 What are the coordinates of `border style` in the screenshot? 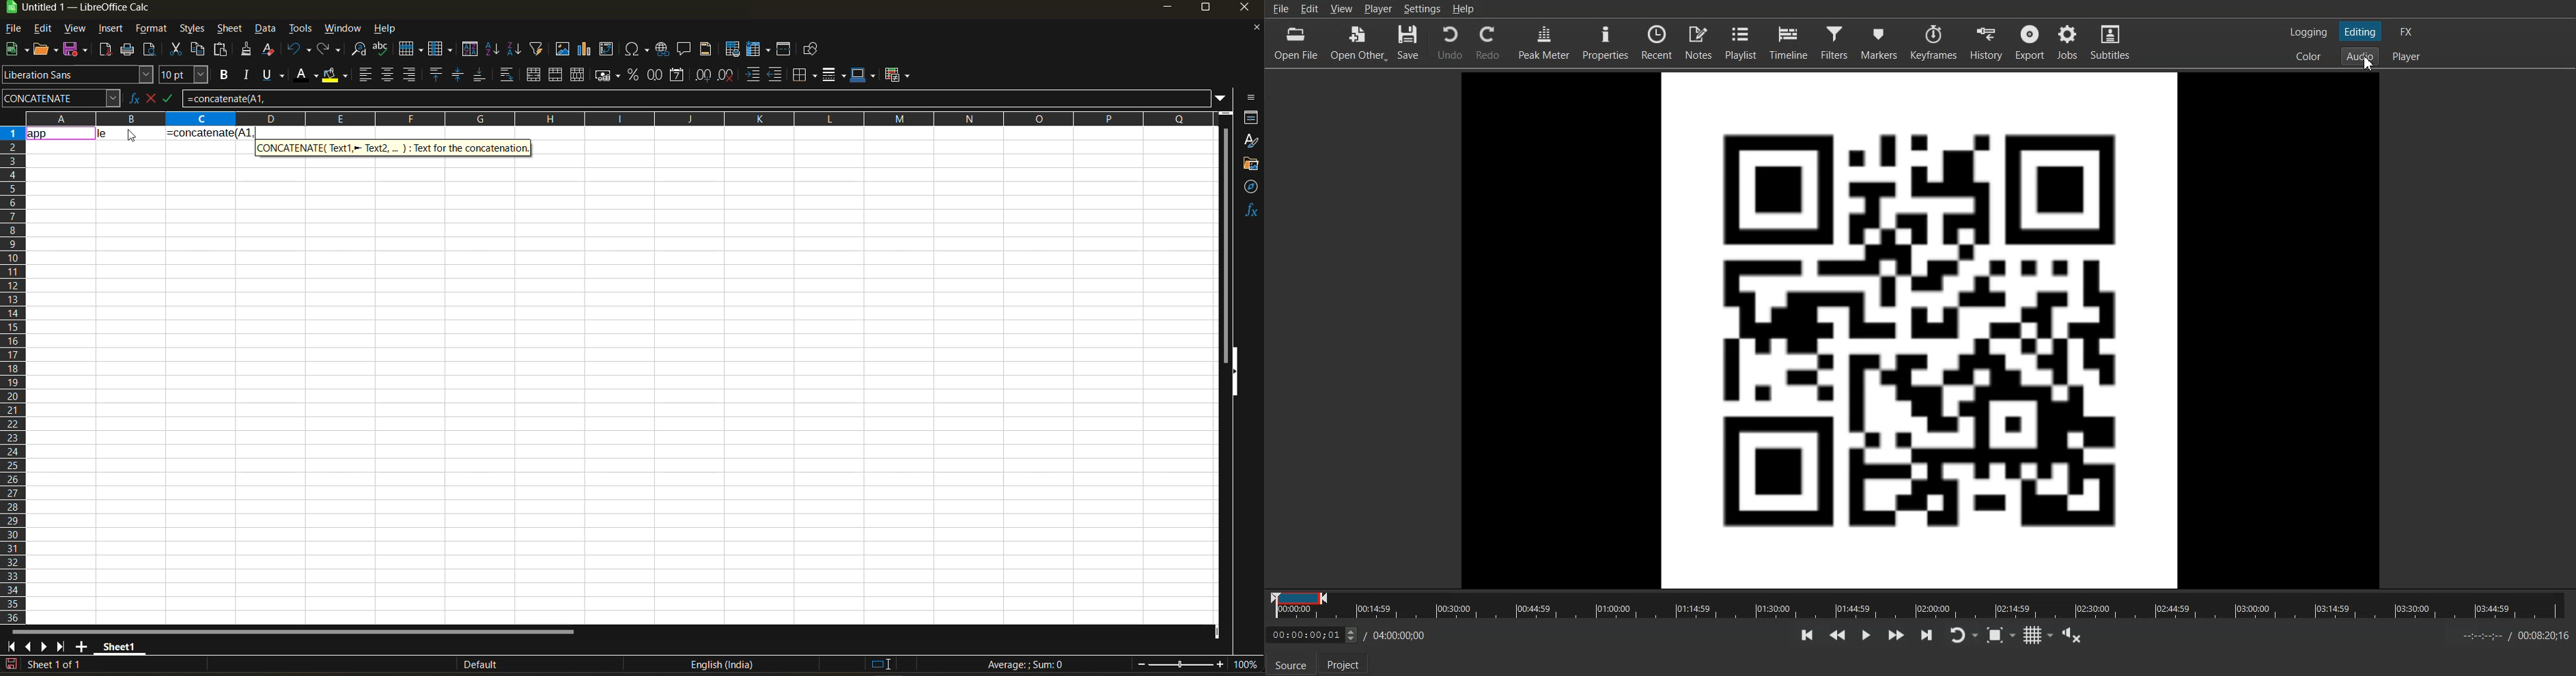 It's located at (834, 75).